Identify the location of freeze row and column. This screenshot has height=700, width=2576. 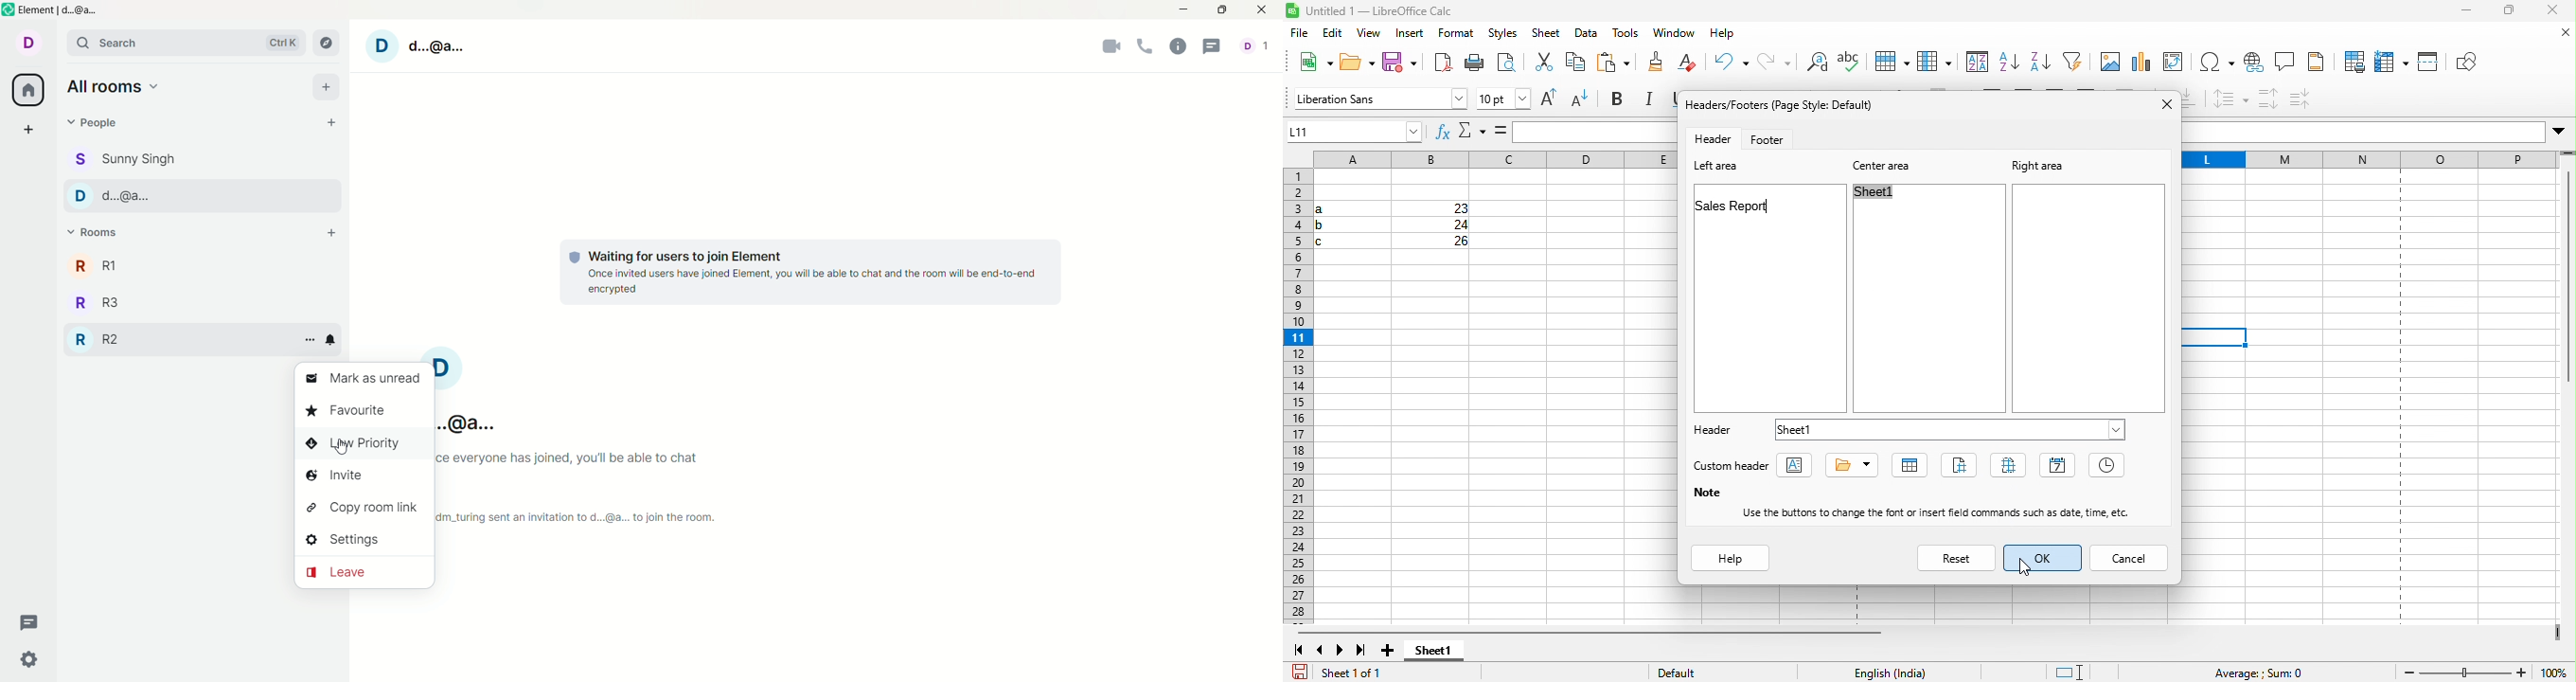
(2386, 62).